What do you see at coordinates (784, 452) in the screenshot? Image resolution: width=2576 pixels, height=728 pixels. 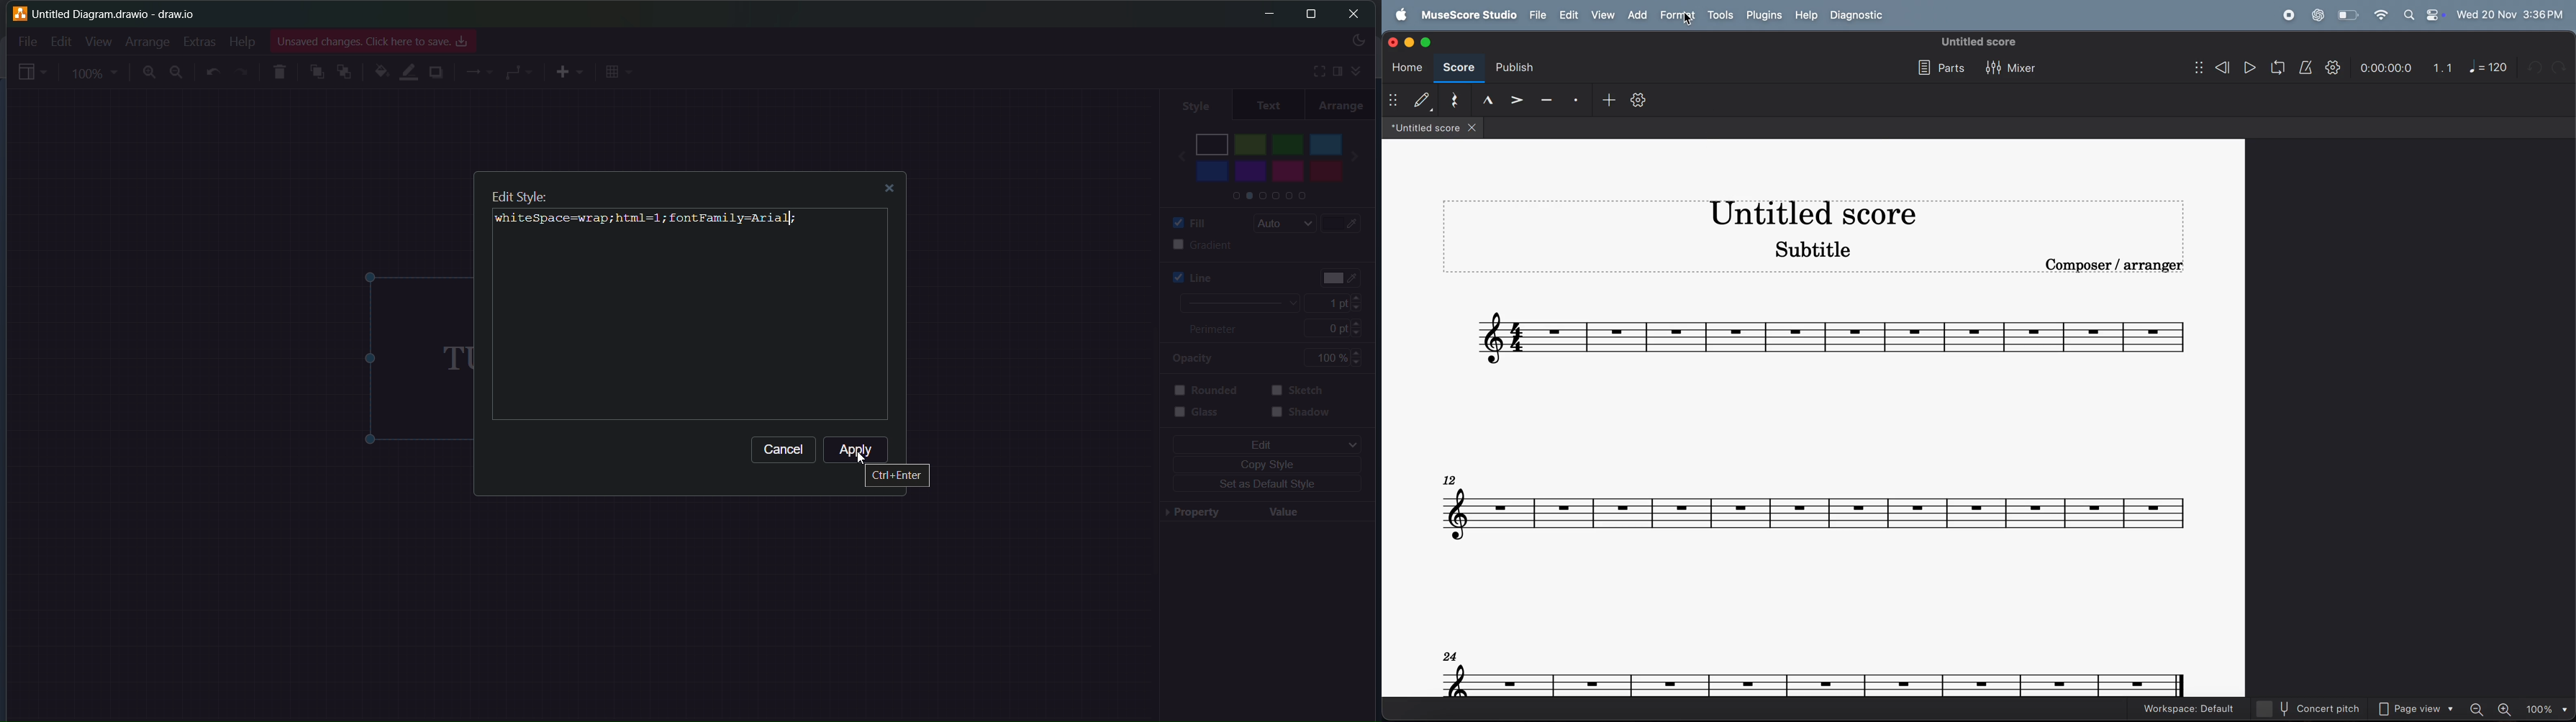 I see `Cancel` at bounding box center [784, 452].